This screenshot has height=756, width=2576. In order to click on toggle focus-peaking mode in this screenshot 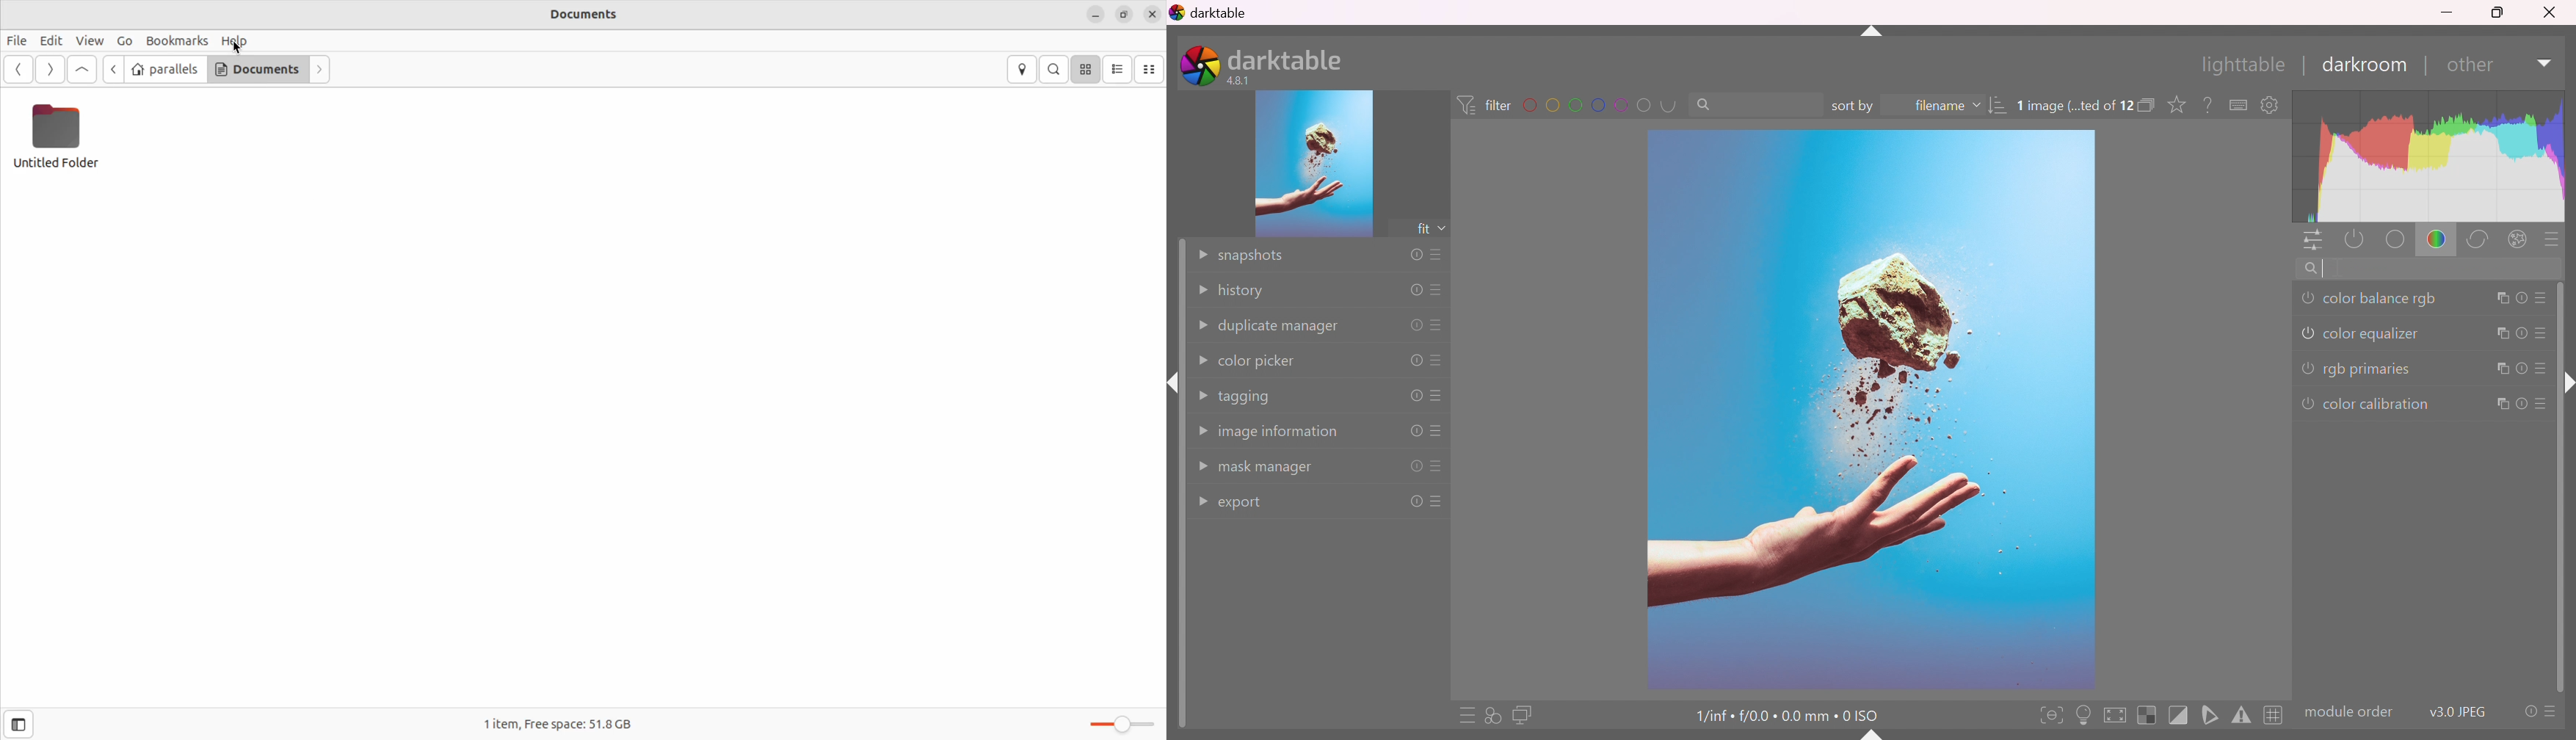, I will do `click(2051, 714)`.